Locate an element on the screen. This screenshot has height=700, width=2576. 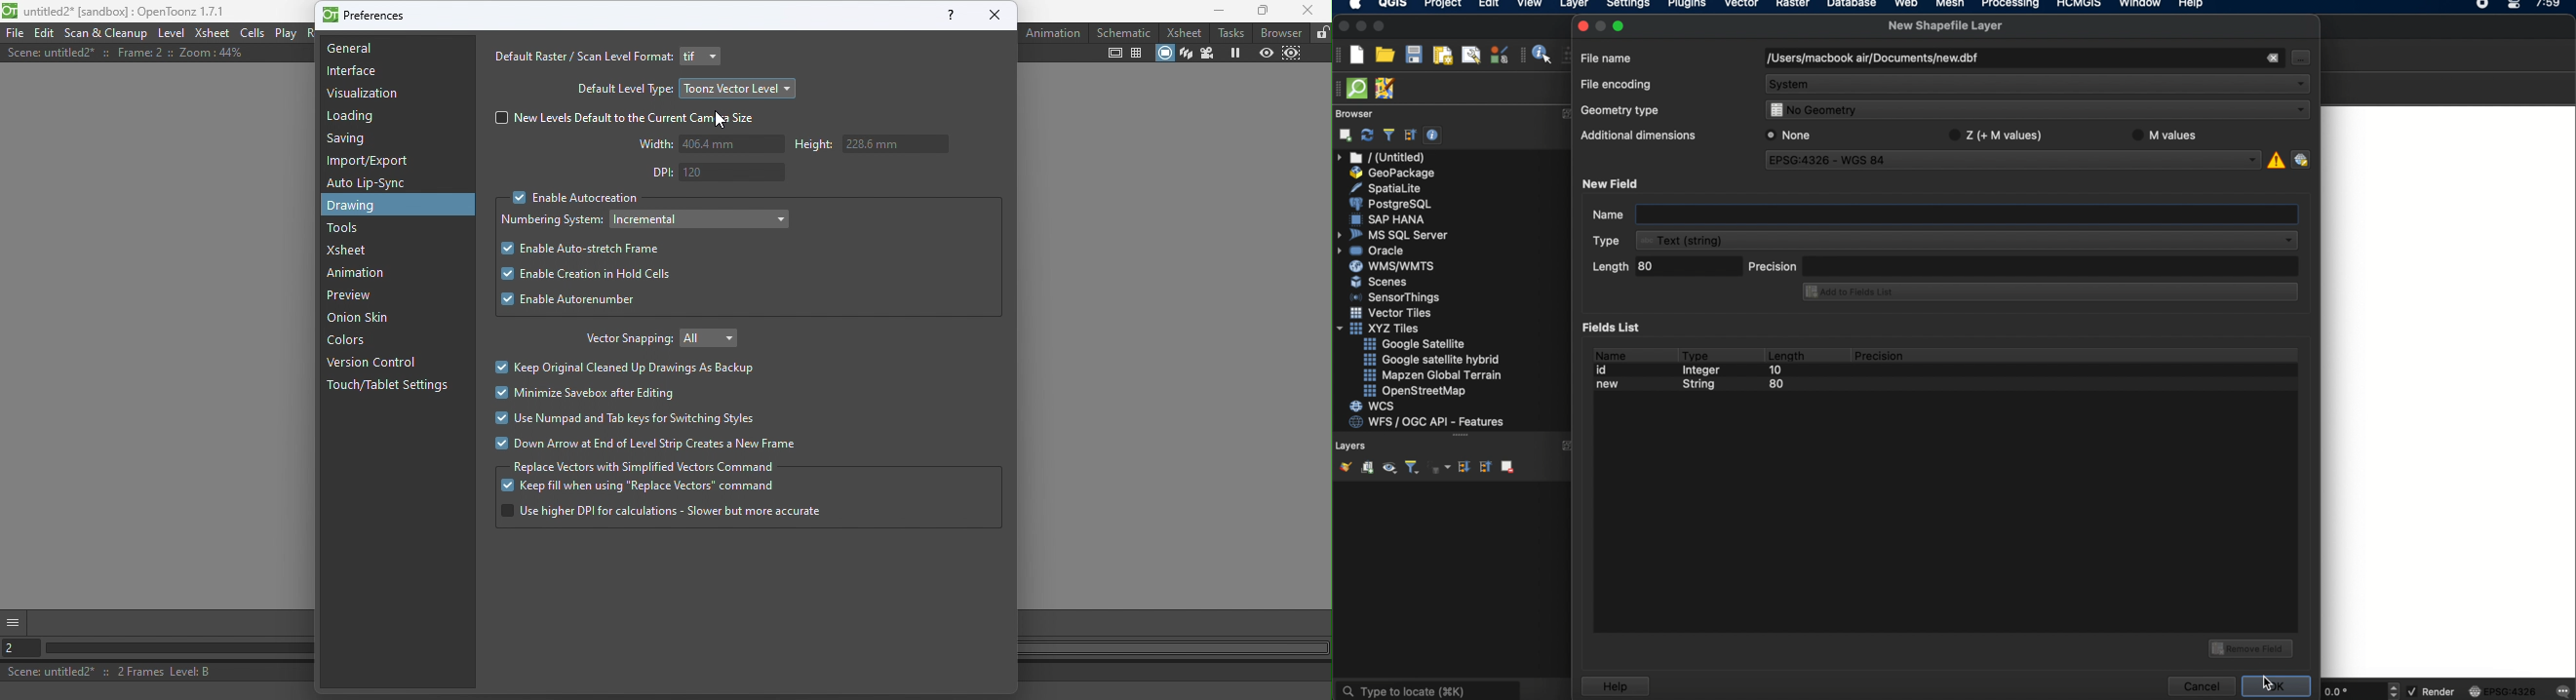
save project is located at coordinates (1413, 55).